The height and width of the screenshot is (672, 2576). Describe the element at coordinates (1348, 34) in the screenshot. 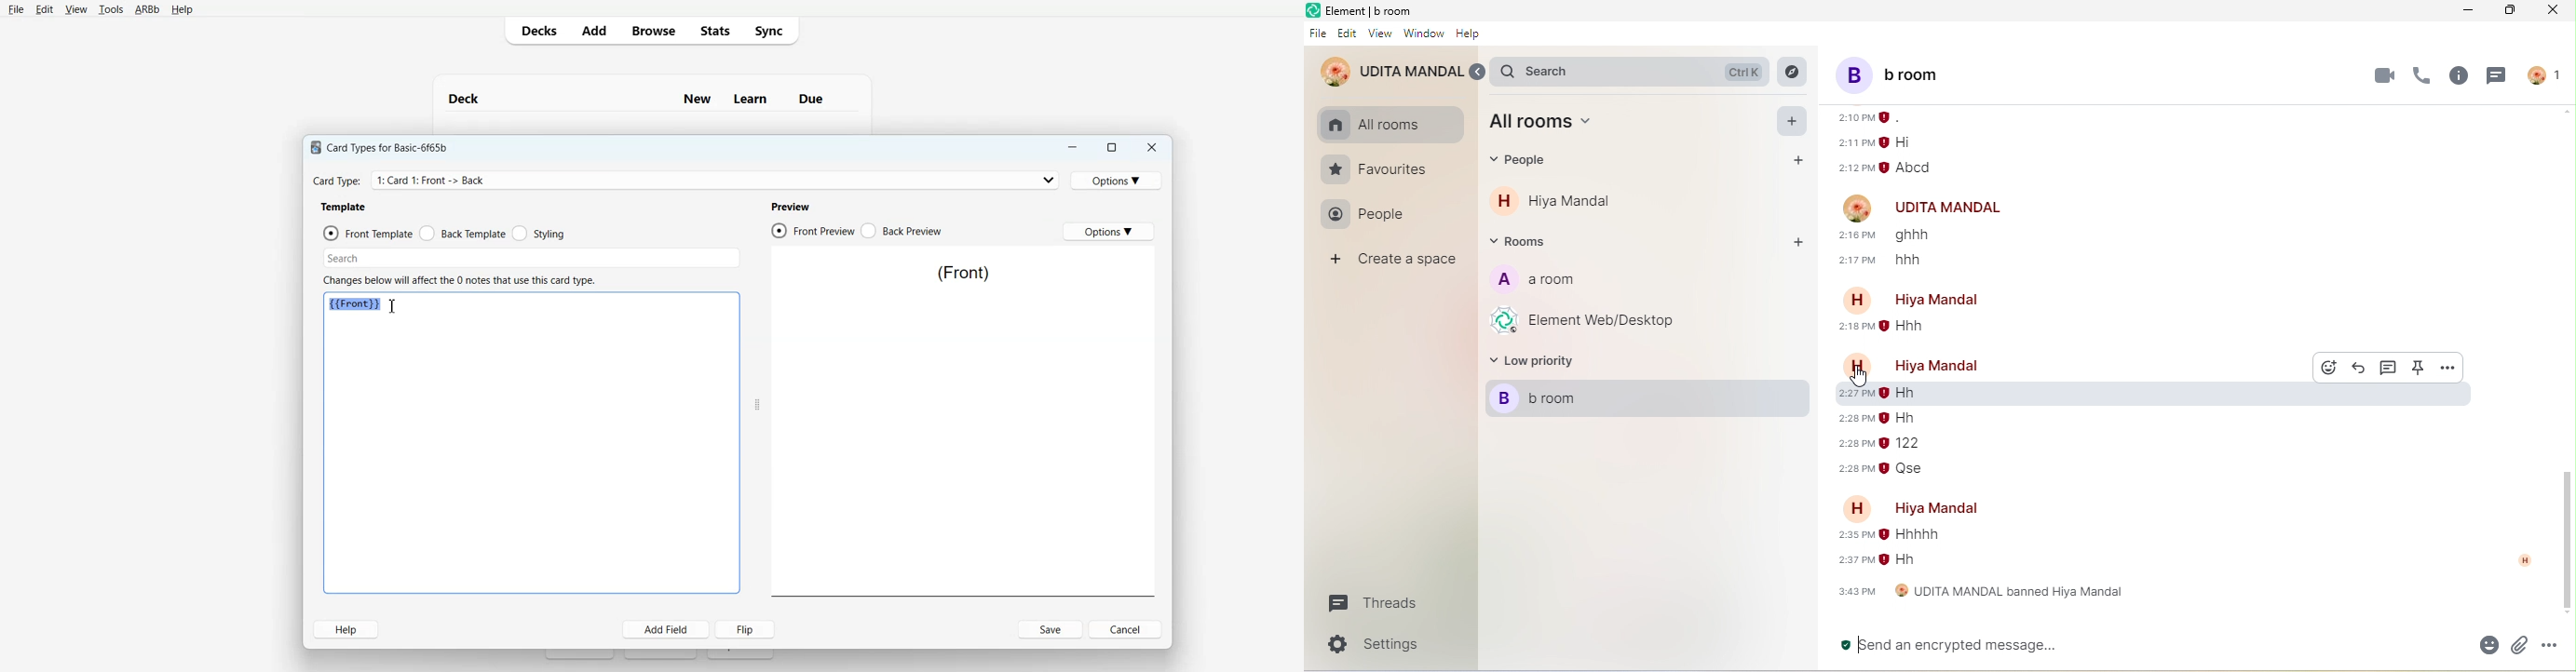

I see `edit` at that location.